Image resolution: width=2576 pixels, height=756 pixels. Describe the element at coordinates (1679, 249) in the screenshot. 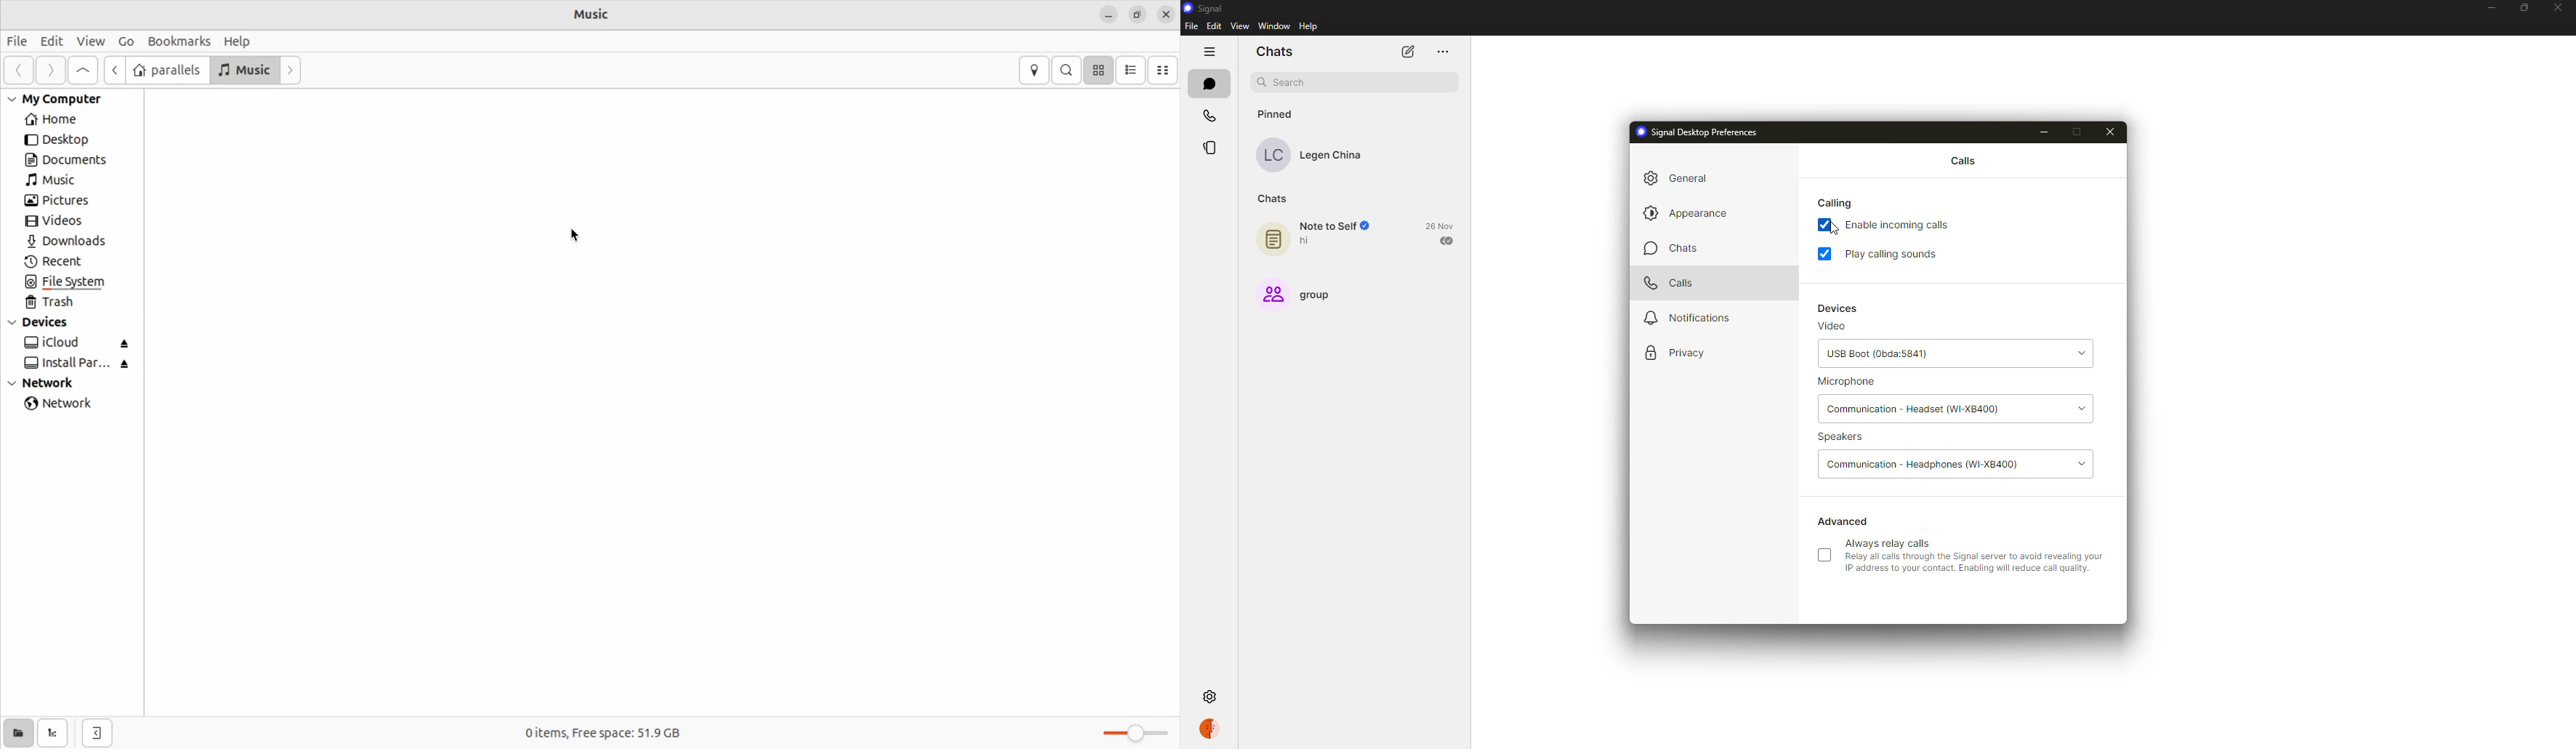

I see `chats` at that location.